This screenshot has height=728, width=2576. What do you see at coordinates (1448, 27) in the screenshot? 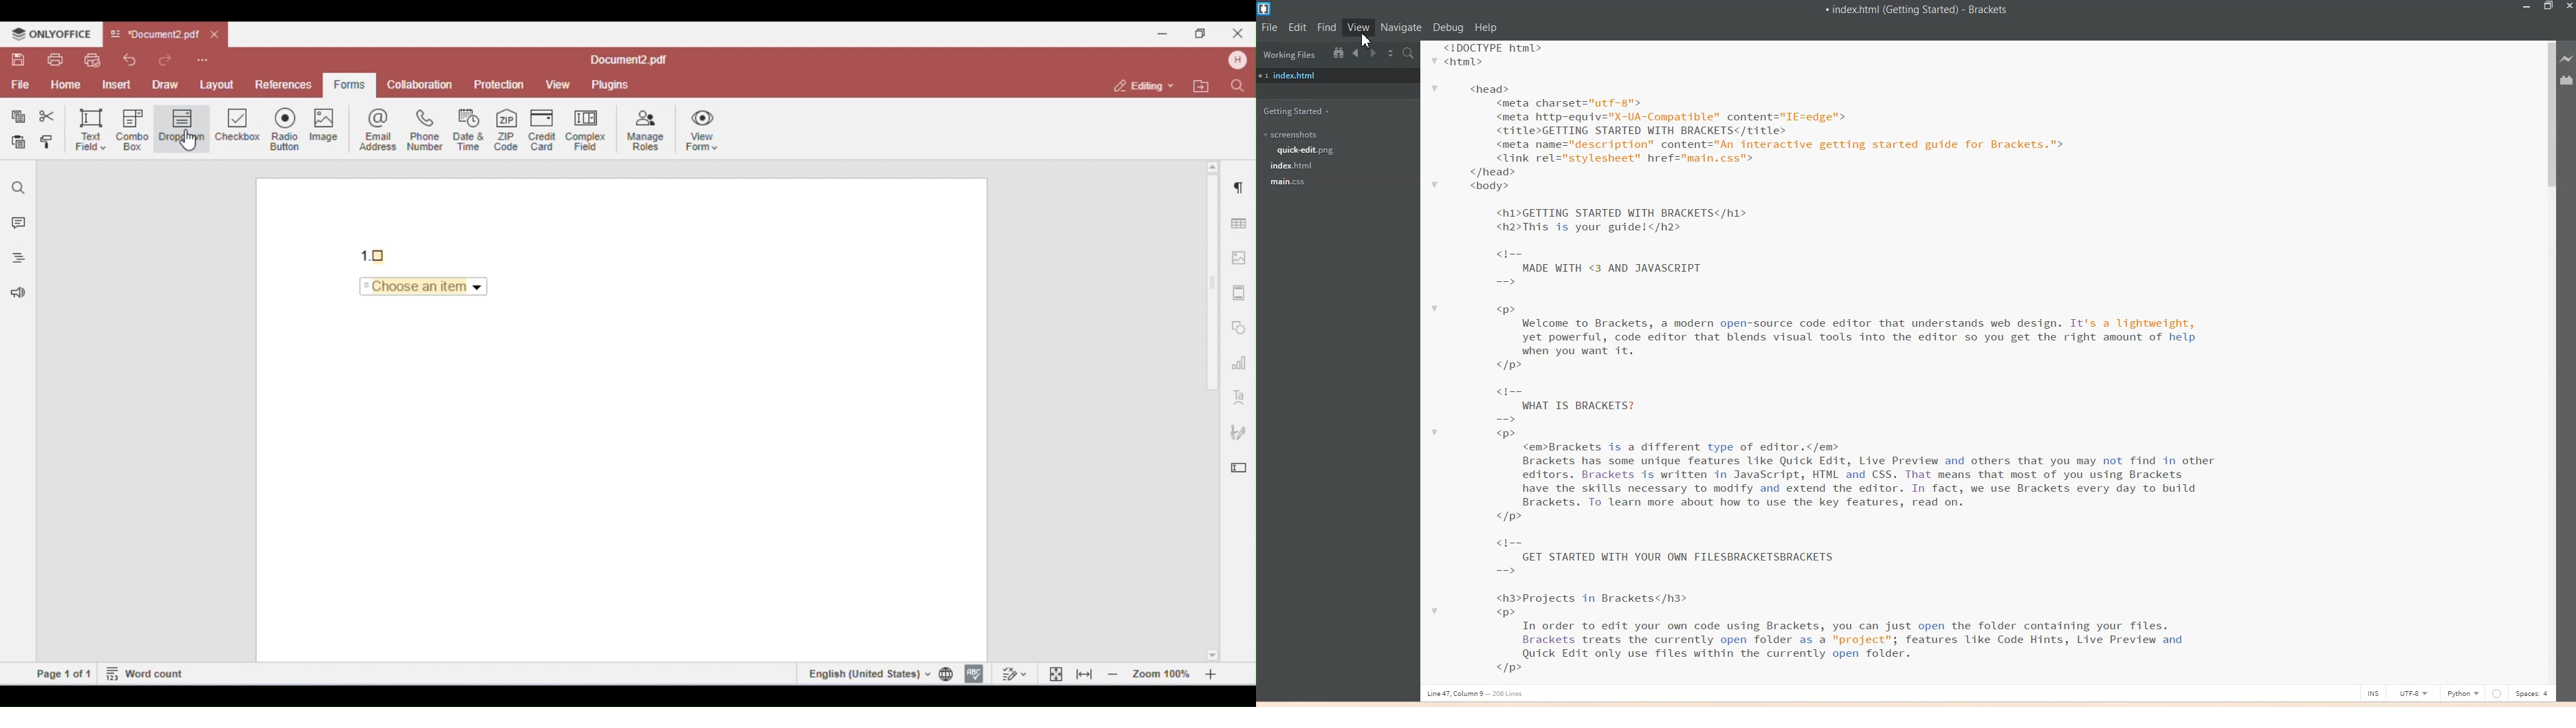
I see `Debug` at bounding box center [1448, 27].